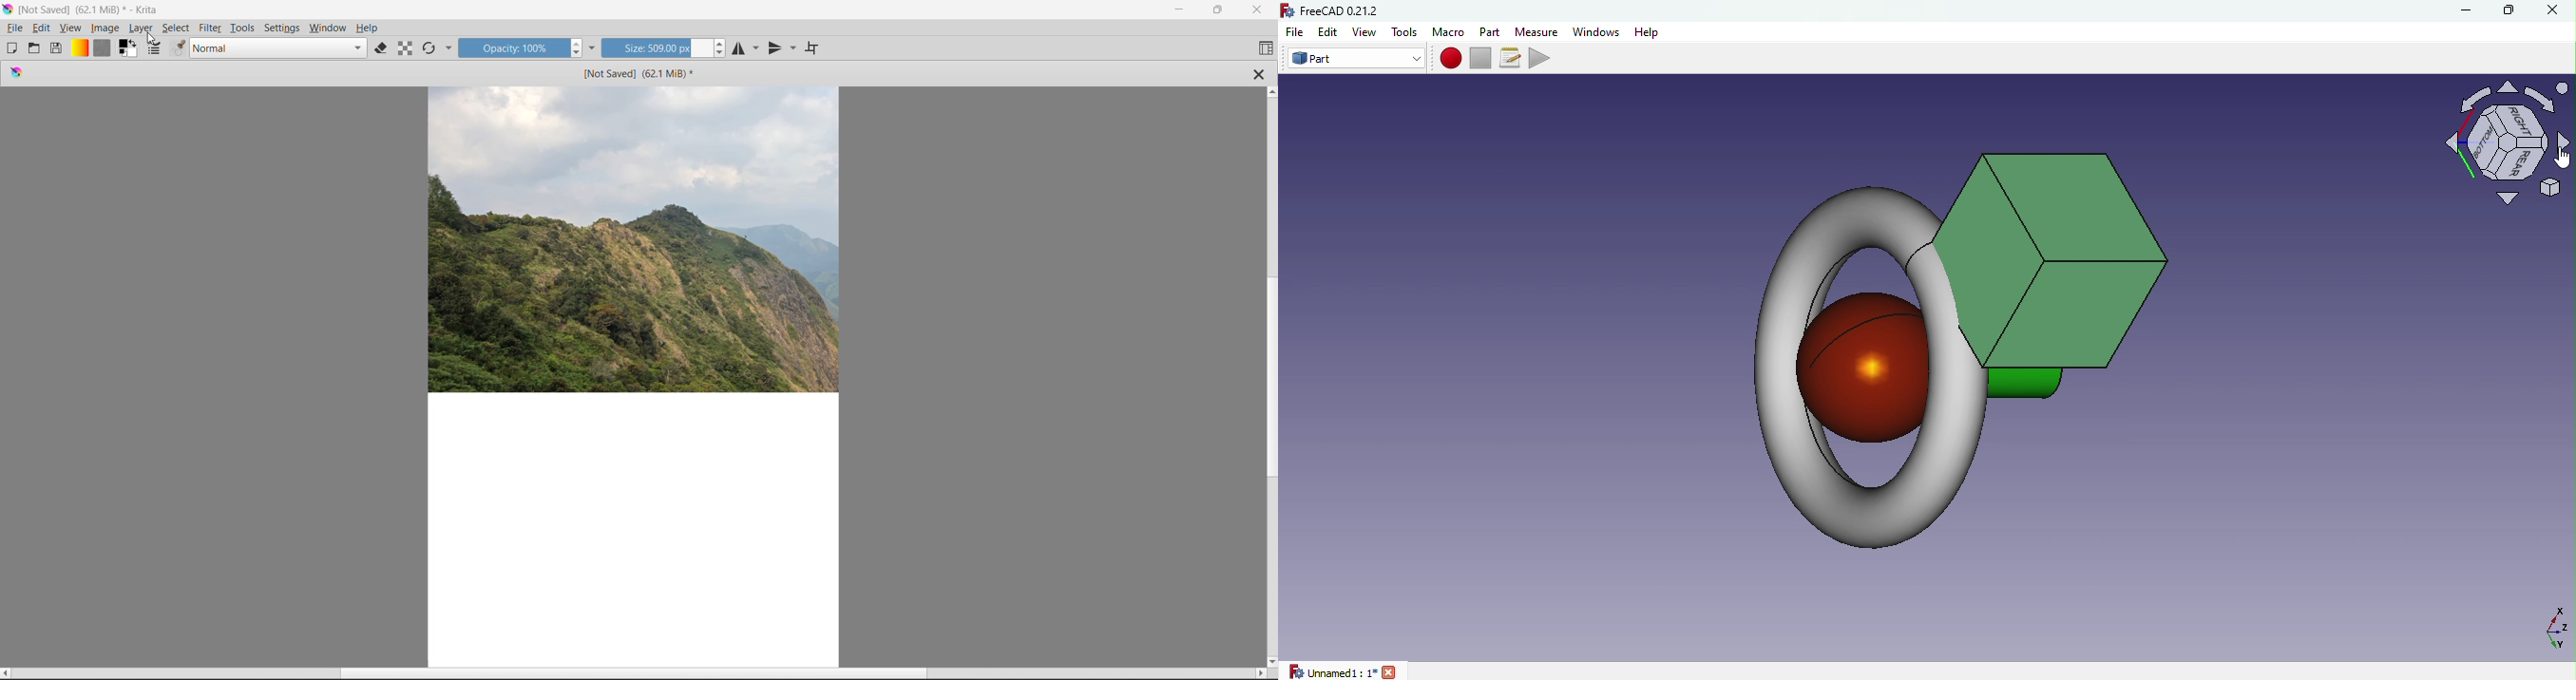 This screenshot has height=700, width=2576. What do you see at coordinates (35, 49) in the screenshot?
I see `Open an existing Document` at bounding box center [35, 49].